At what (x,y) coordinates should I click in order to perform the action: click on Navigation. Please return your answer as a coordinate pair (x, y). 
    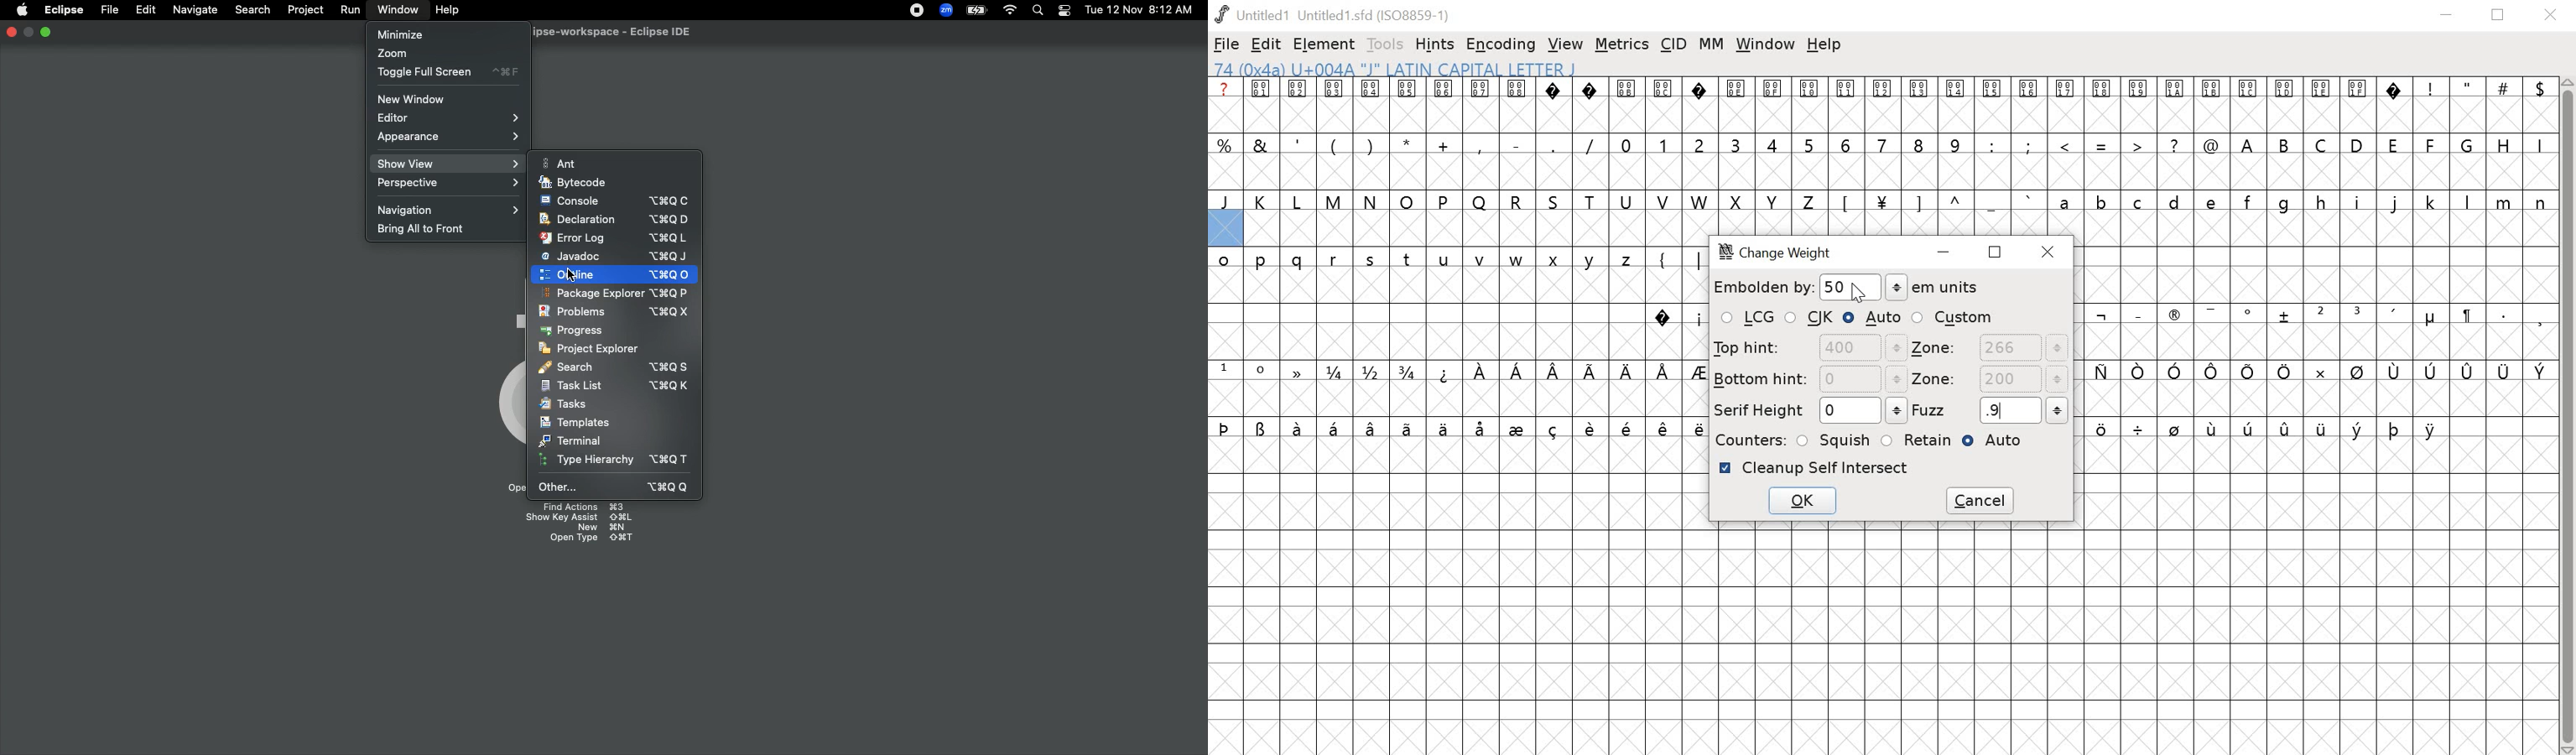
    Looking at the image, I should click on (444, 211).